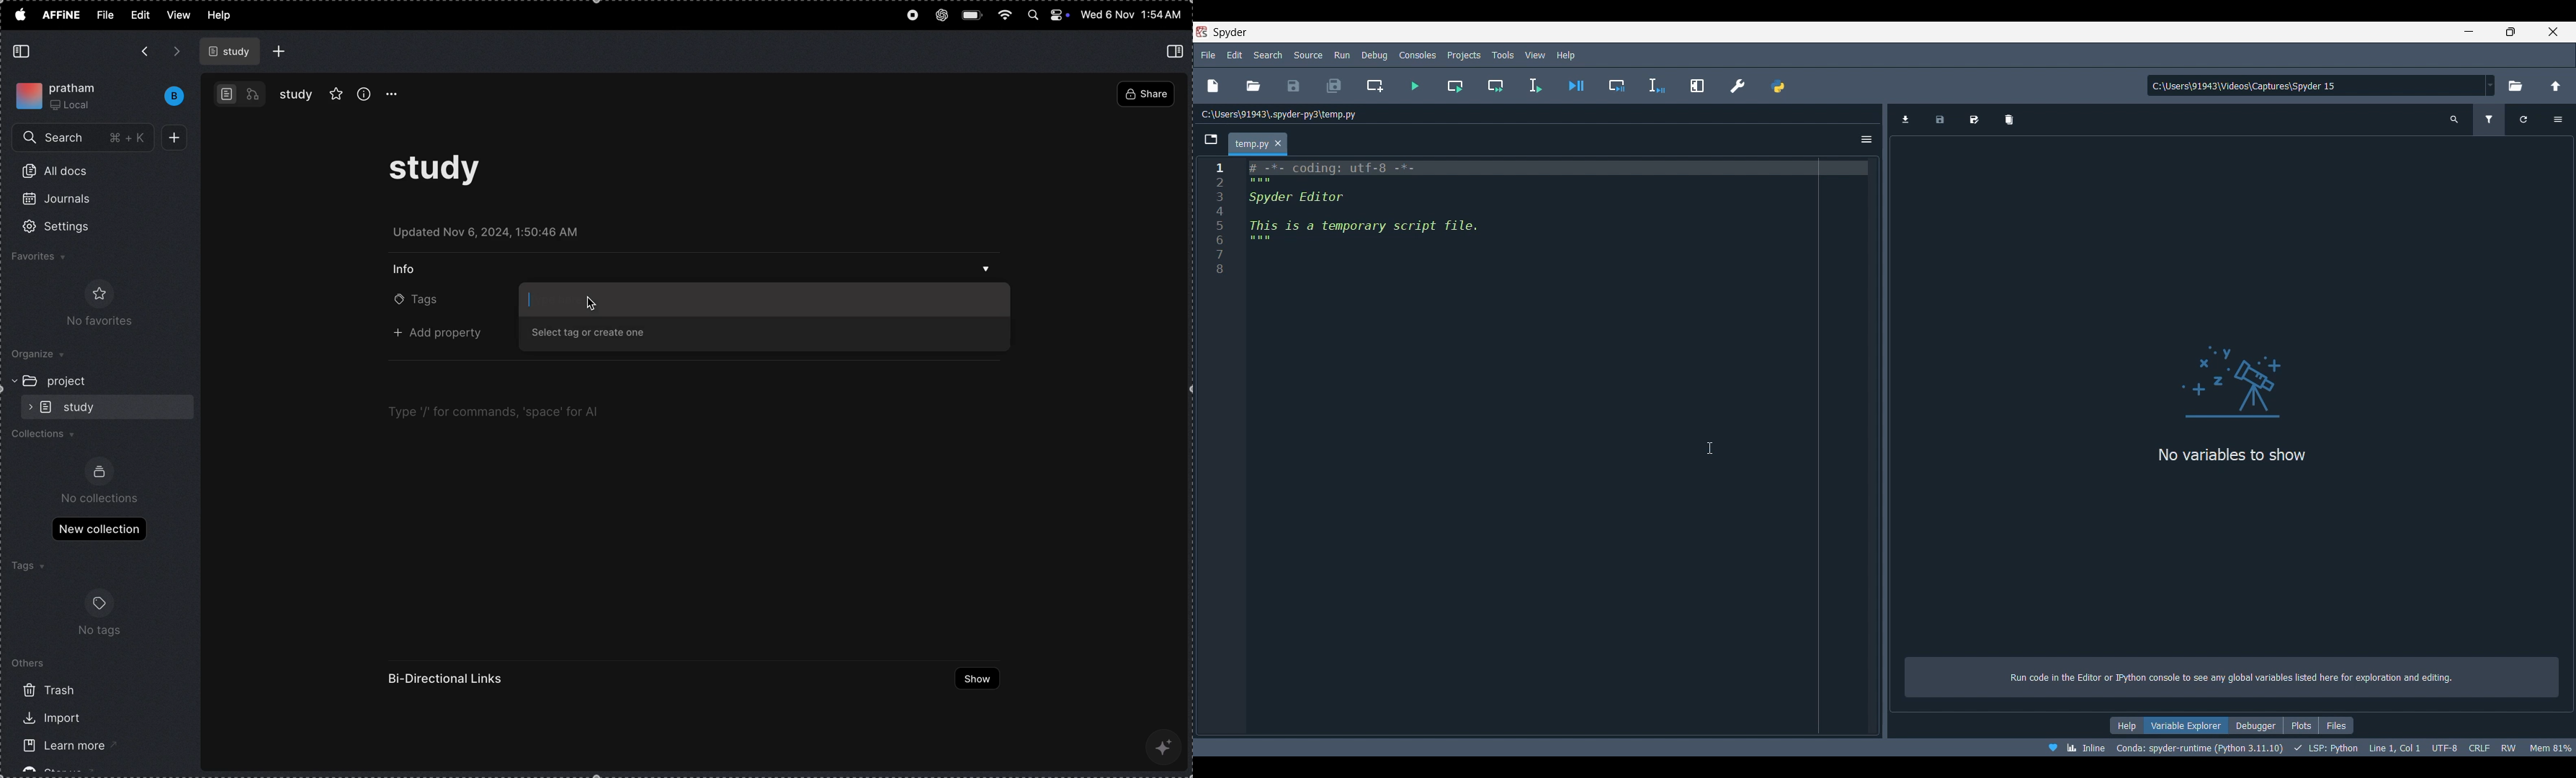 This screenshot has width=2576, height=784. I want to click on learn, so click(55, 748).